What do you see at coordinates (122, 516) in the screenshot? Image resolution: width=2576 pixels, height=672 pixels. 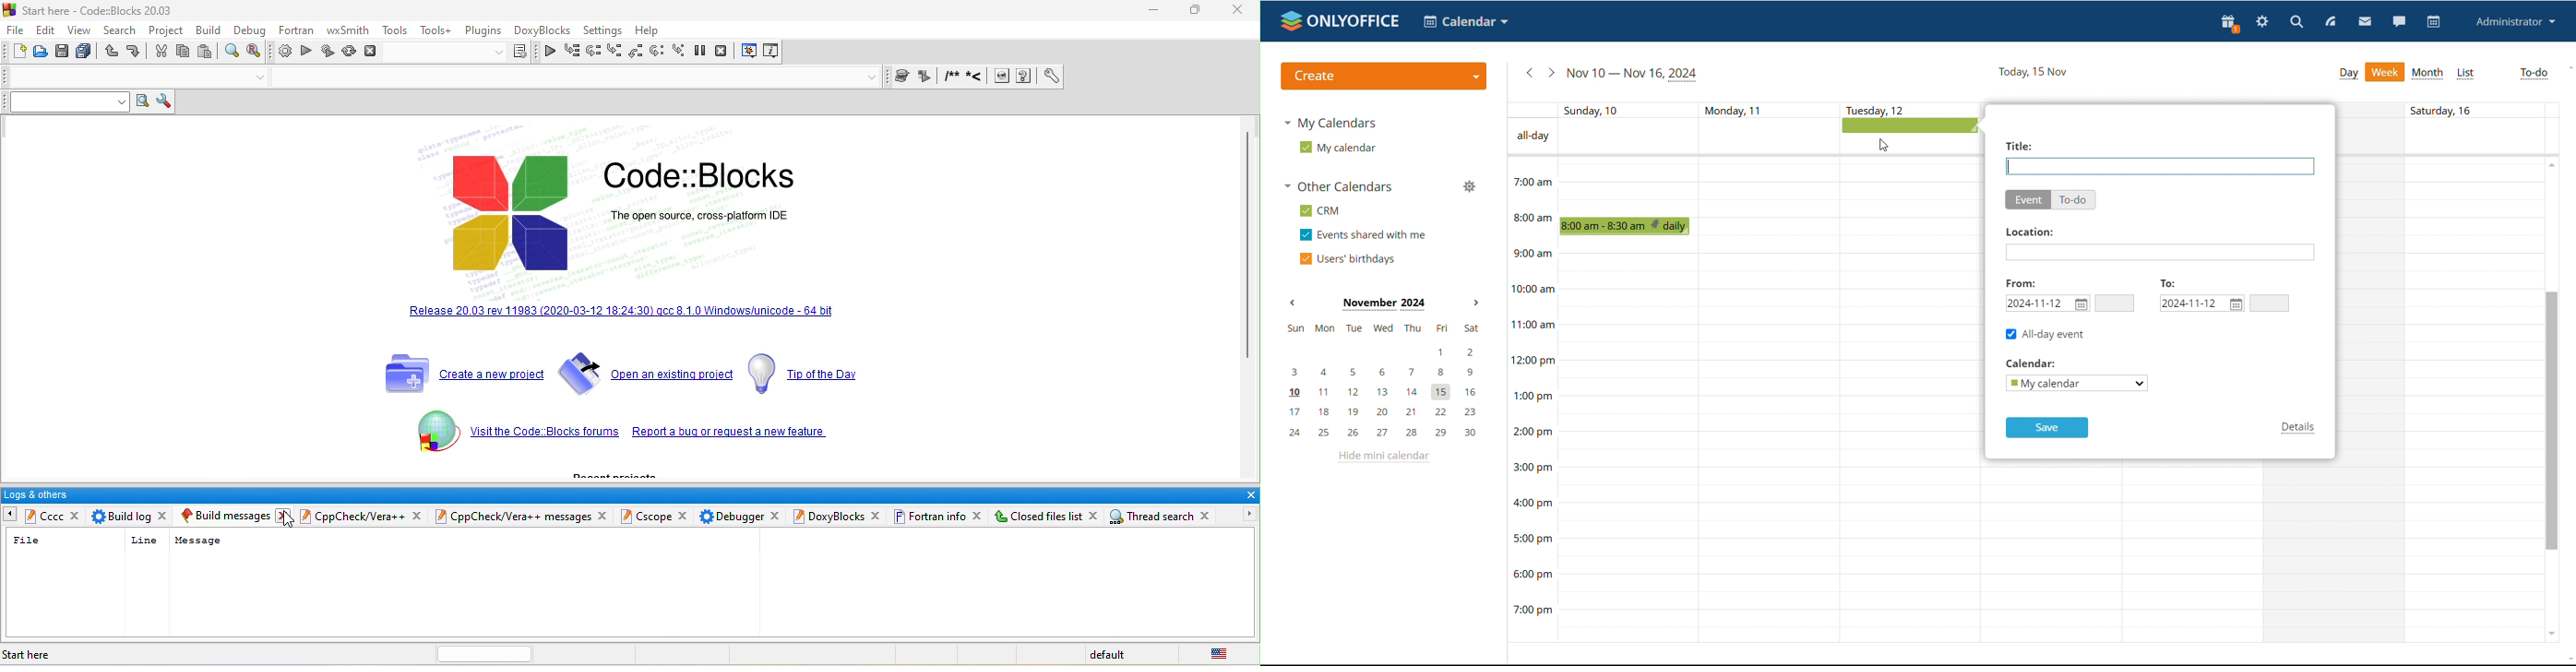 I see `build log` at bounding box center [122, 516].